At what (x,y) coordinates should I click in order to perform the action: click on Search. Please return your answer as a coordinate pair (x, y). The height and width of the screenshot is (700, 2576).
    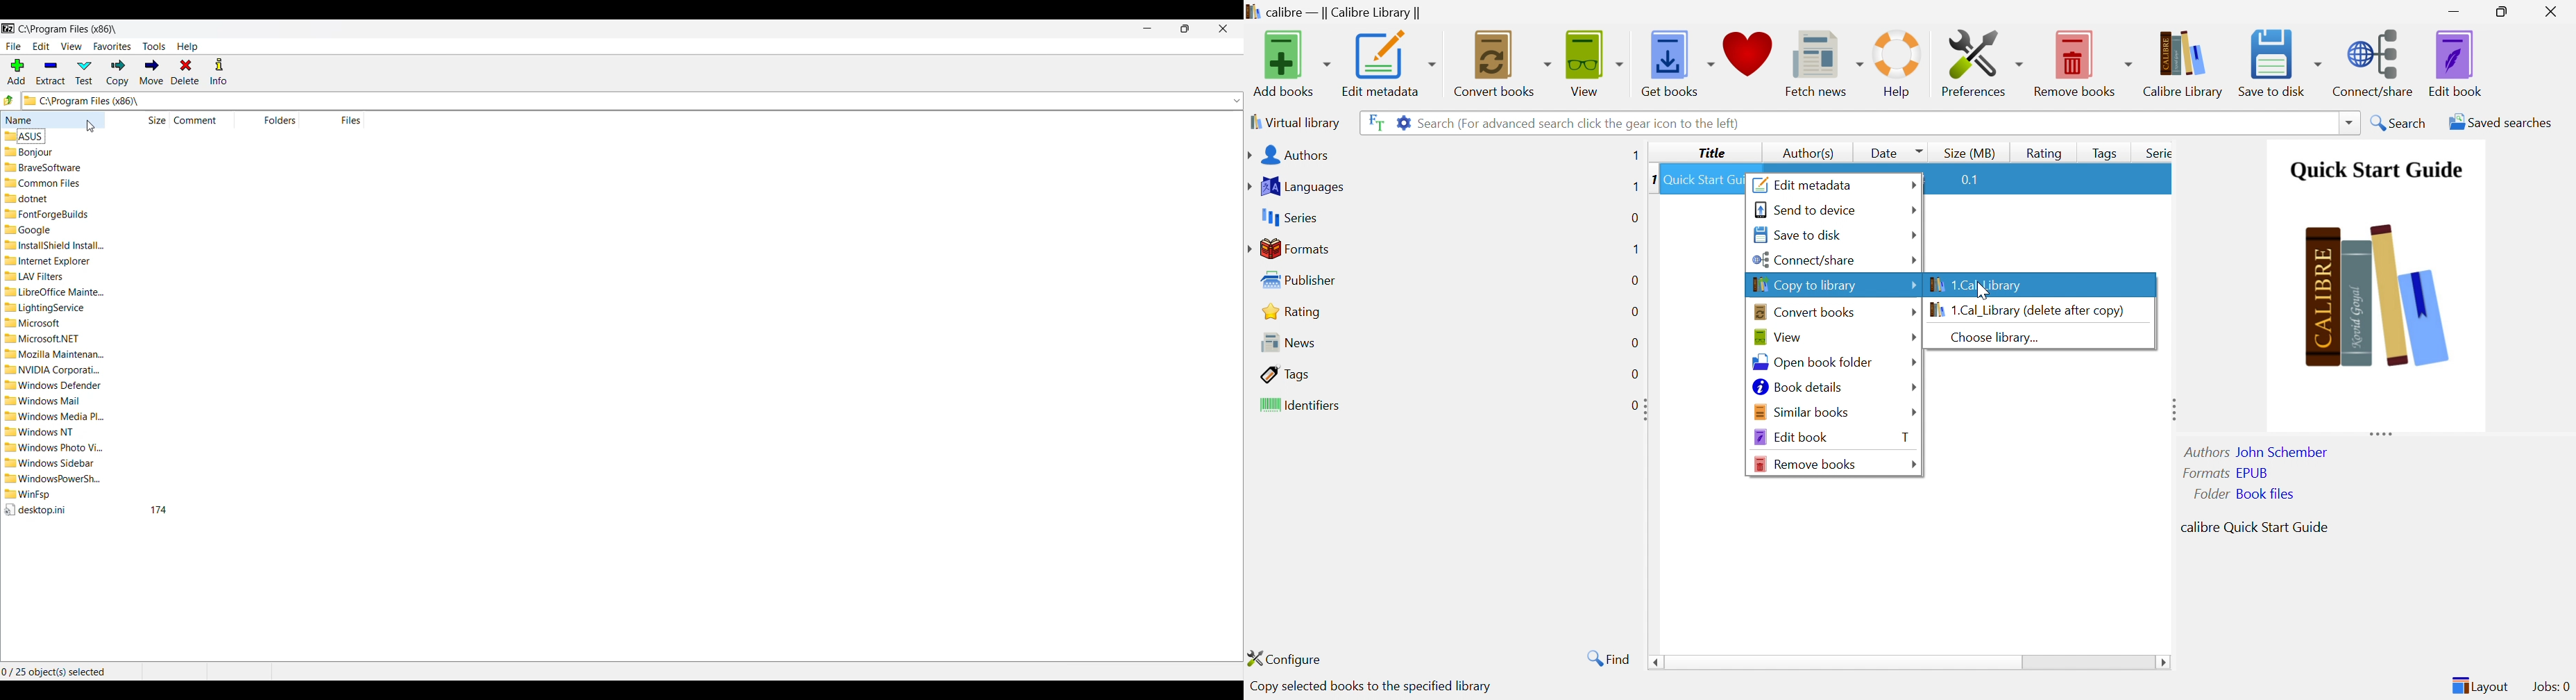
    Looking at the image, I should click on (2400, 122).